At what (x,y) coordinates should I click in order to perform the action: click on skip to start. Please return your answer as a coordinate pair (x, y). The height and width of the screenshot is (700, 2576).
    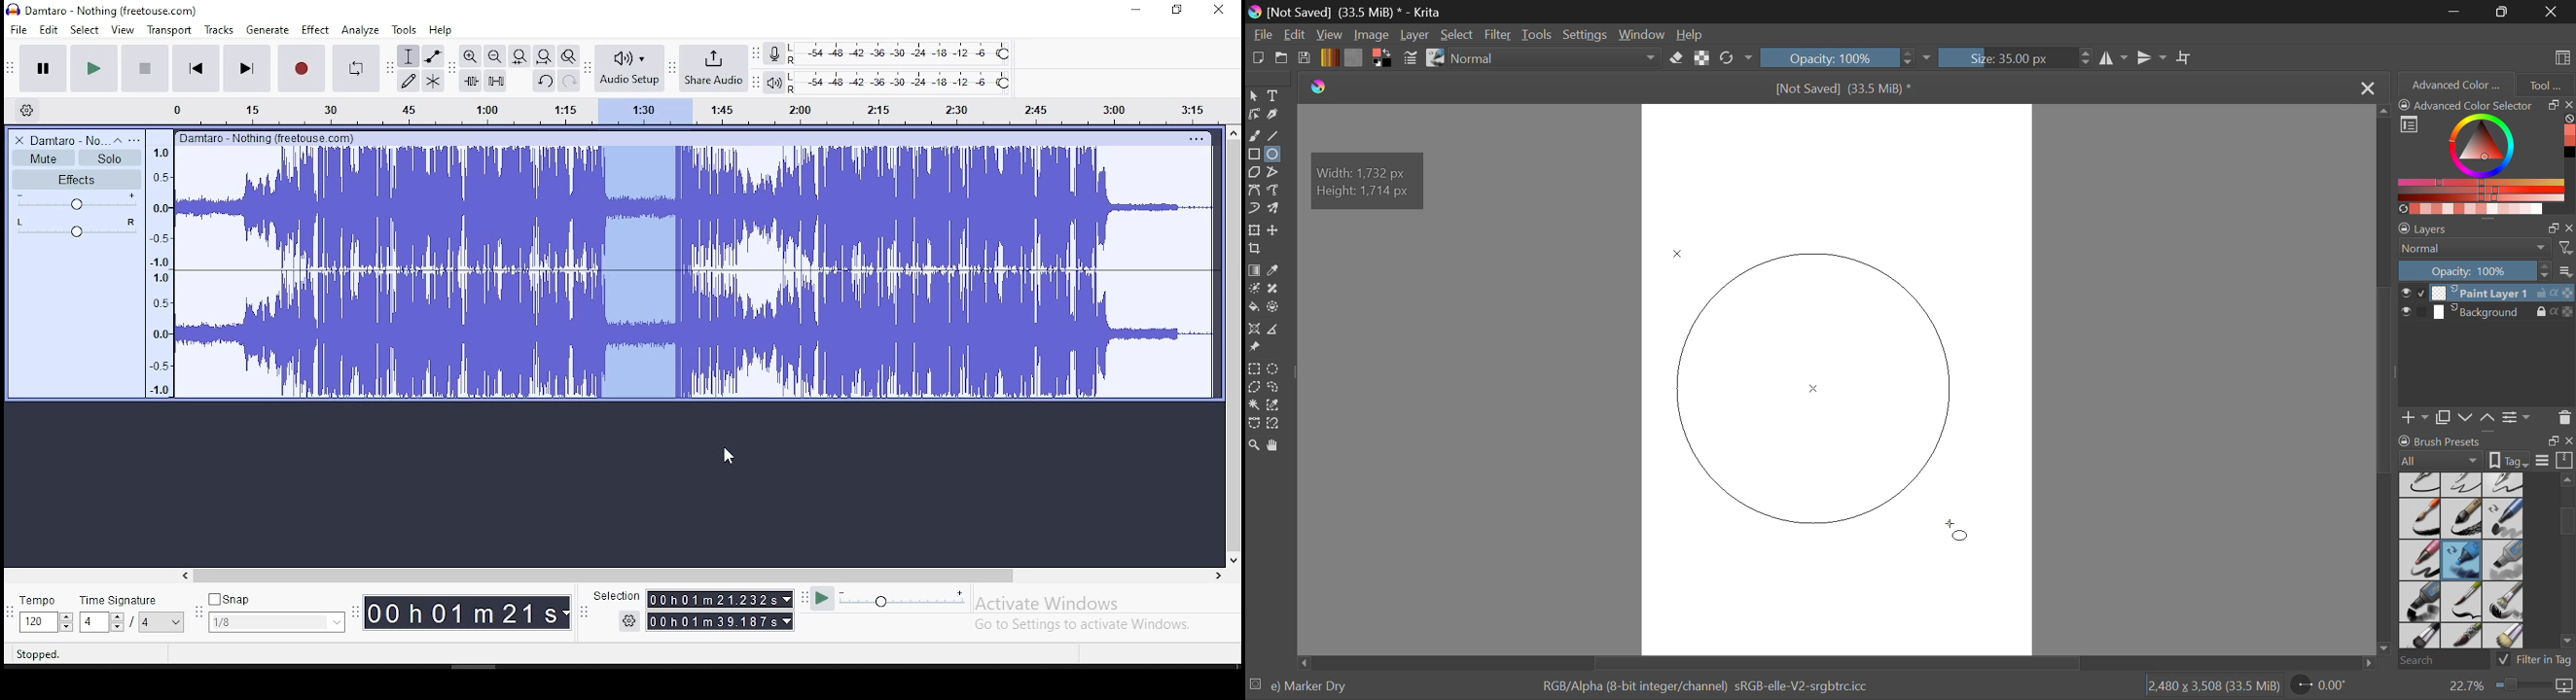
    Looking at the image, I should click on (246, 67).